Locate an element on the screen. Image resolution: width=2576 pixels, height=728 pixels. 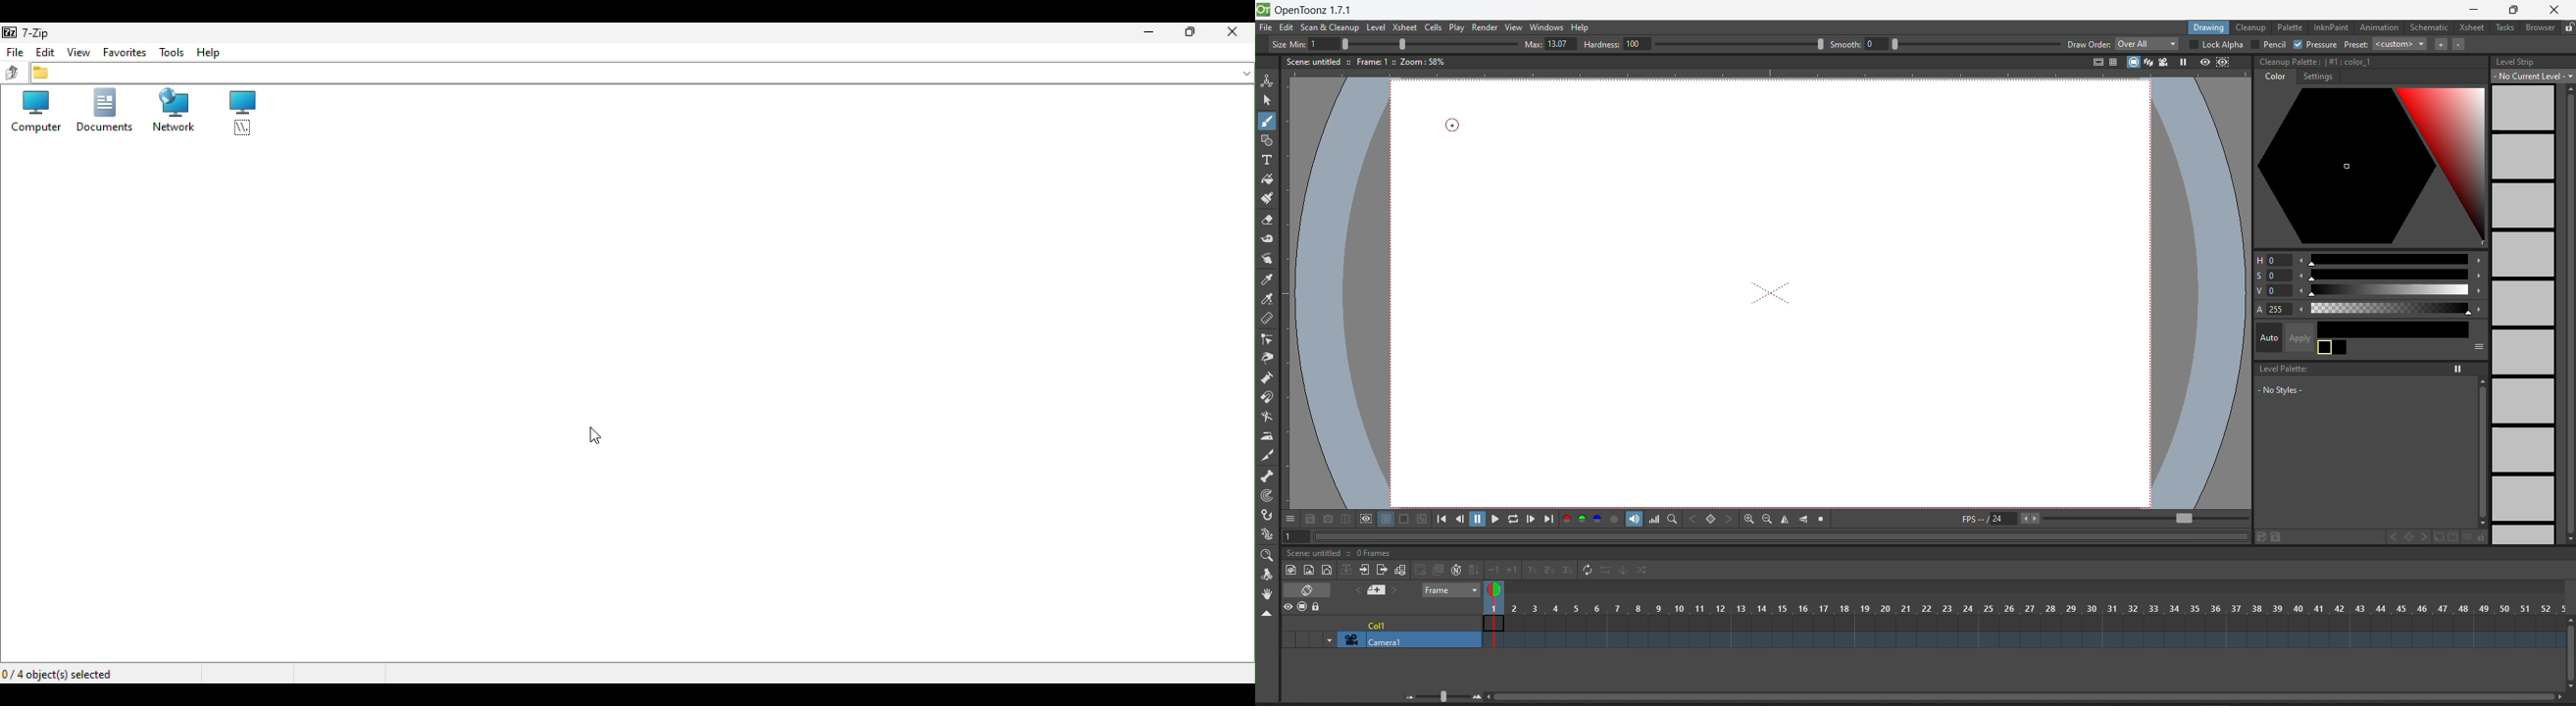
address bar is located at coordinates (640, 74).